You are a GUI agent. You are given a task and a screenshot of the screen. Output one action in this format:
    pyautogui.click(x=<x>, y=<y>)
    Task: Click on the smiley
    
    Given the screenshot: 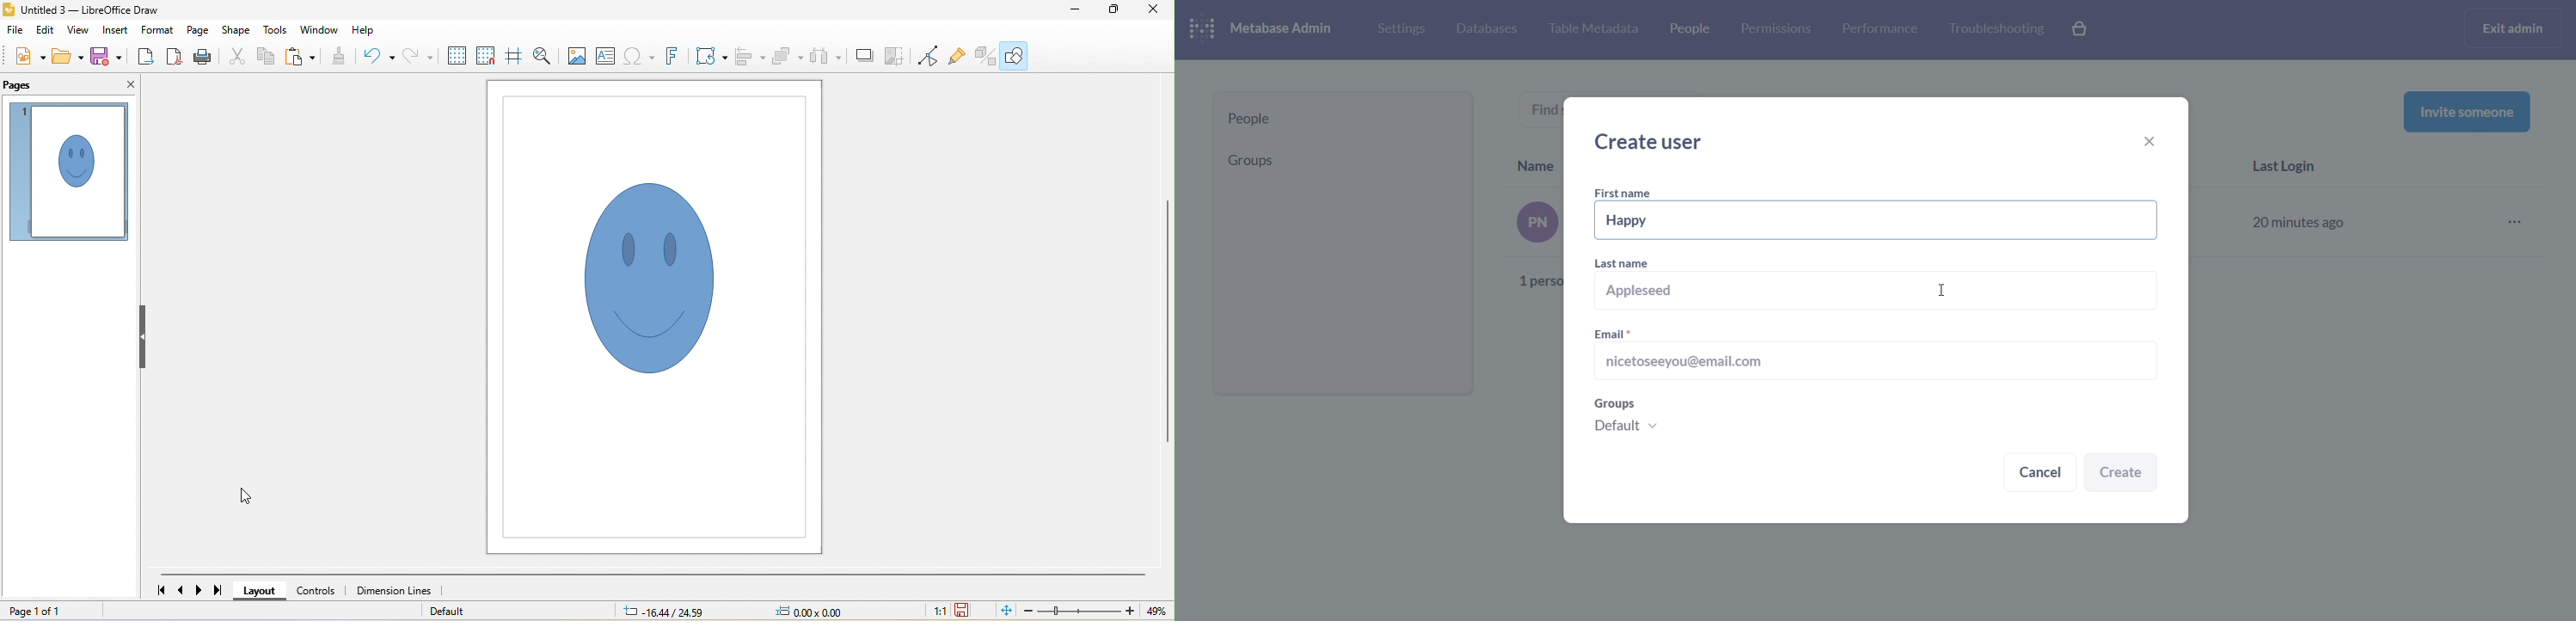 What is the action you would take?
    pyautogui.click(x=649, y=274)
    